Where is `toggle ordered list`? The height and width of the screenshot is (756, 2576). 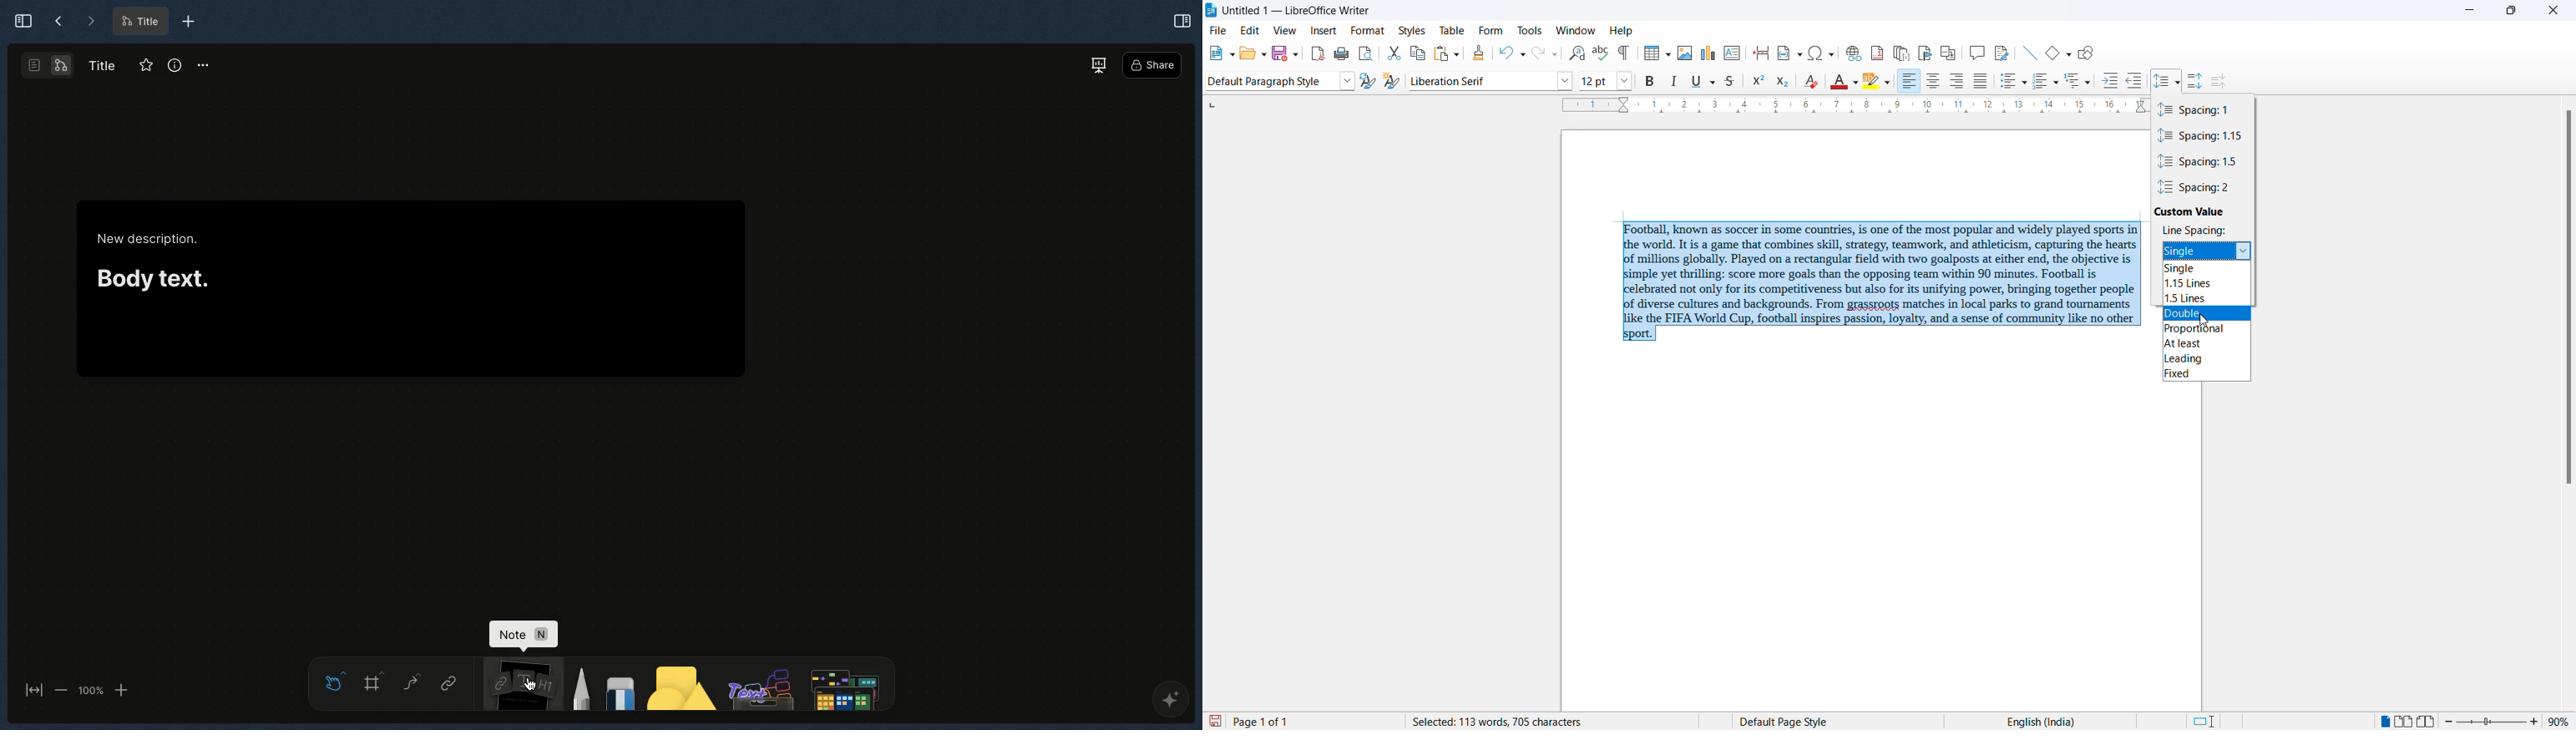 toggle ordered list is located at coordinates (2041, 82).